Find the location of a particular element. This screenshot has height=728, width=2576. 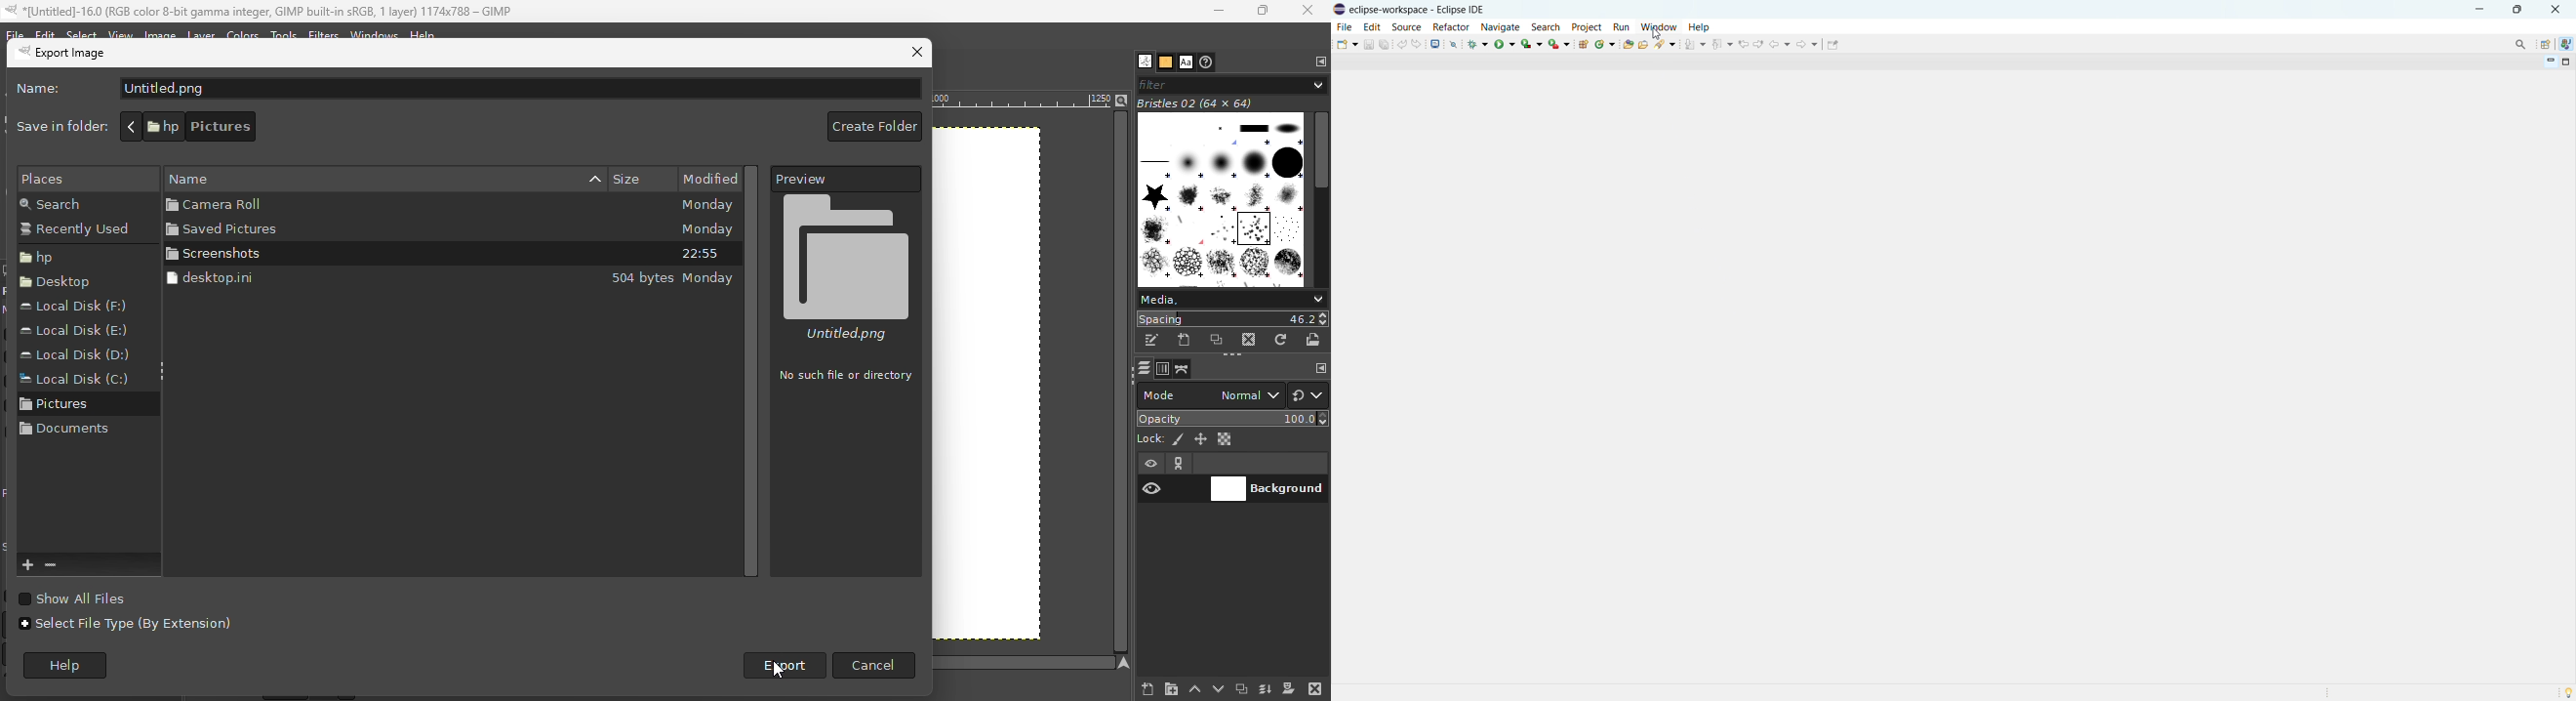

Minimize is located at coordinates (1214, 11).